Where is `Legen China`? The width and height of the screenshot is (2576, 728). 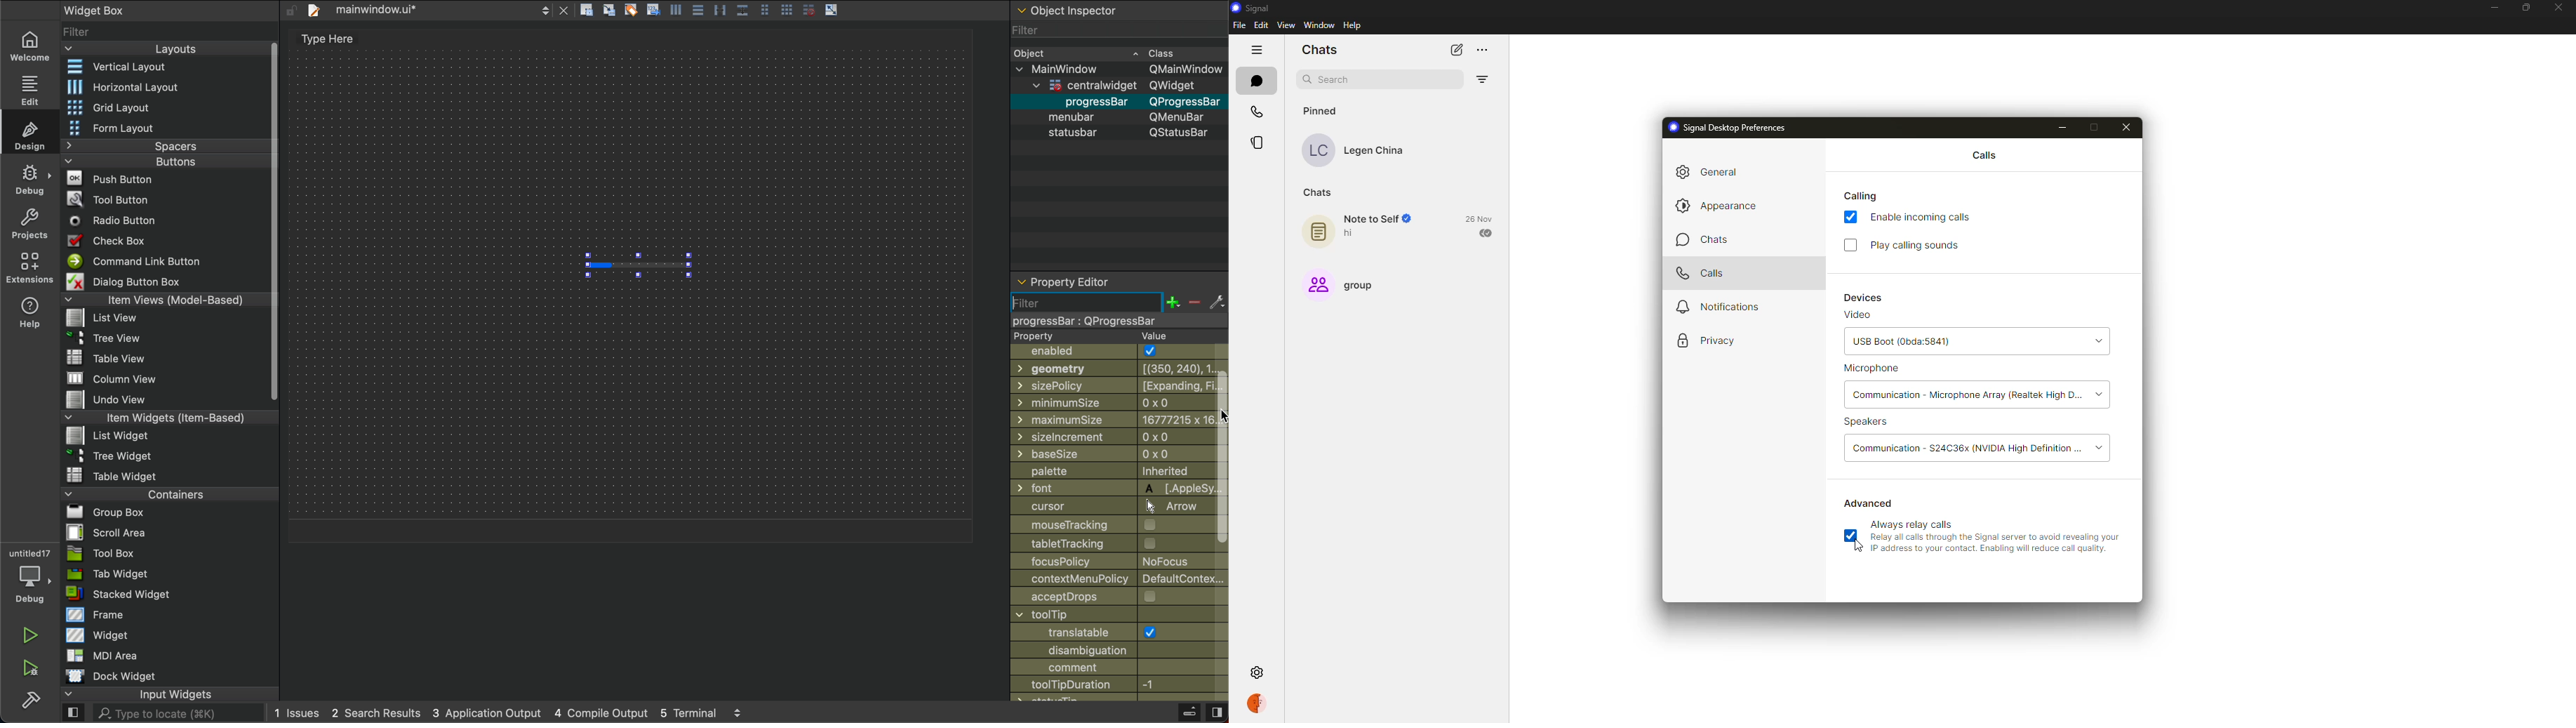 Legen China is located at coordinates (1377, 152).